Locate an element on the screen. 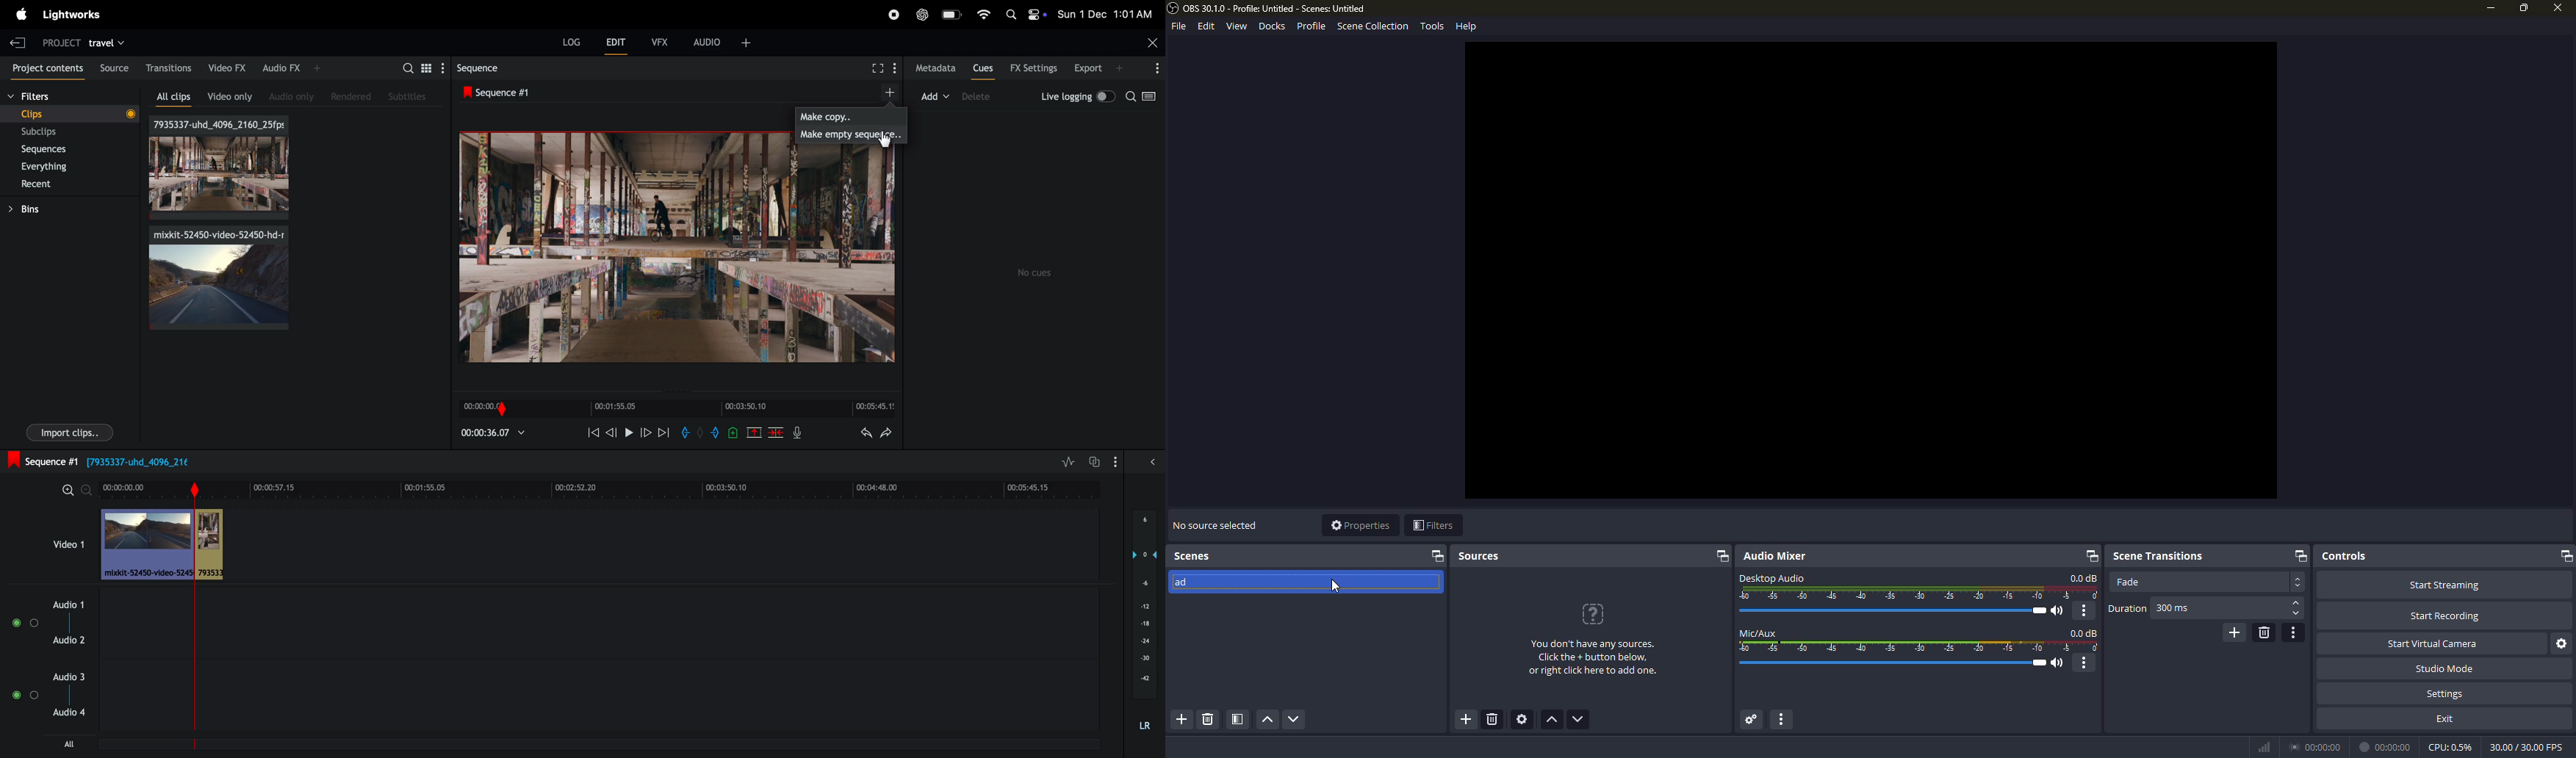 This screenshot has width=2576, height=784. search for assets bins is located at coordinates (406, 71).